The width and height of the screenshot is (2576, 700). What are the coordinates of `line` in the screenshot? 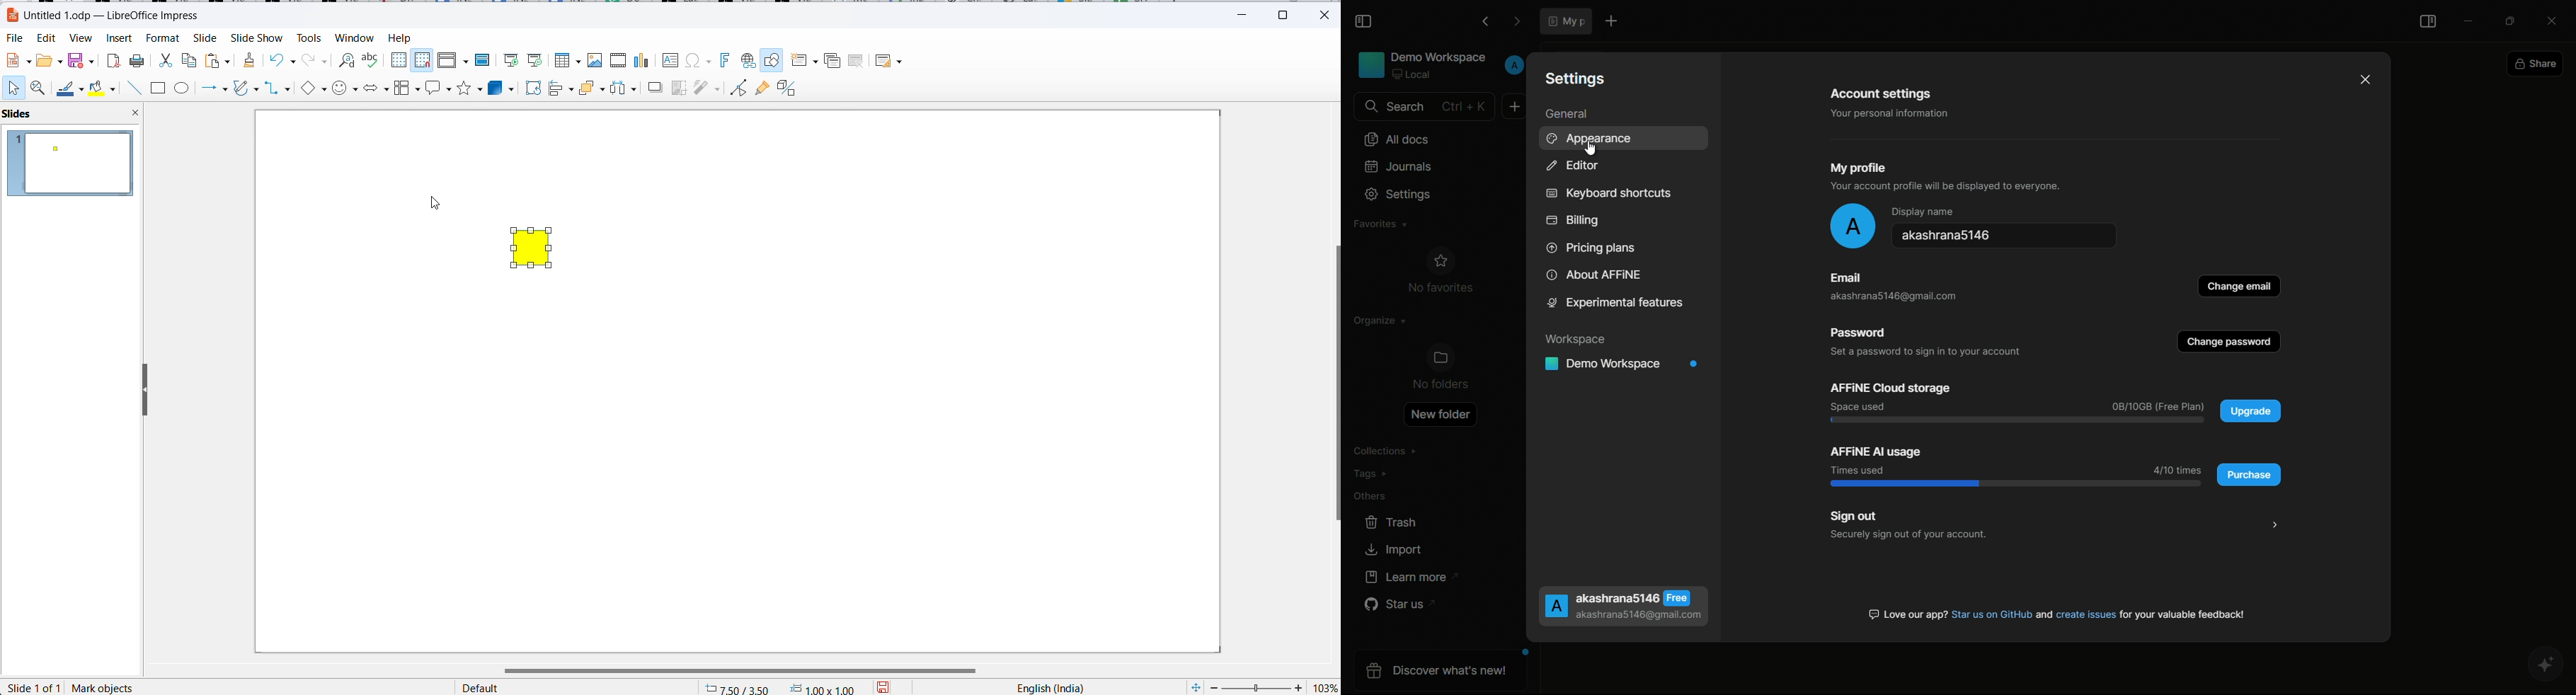 It's located at (135, 89).